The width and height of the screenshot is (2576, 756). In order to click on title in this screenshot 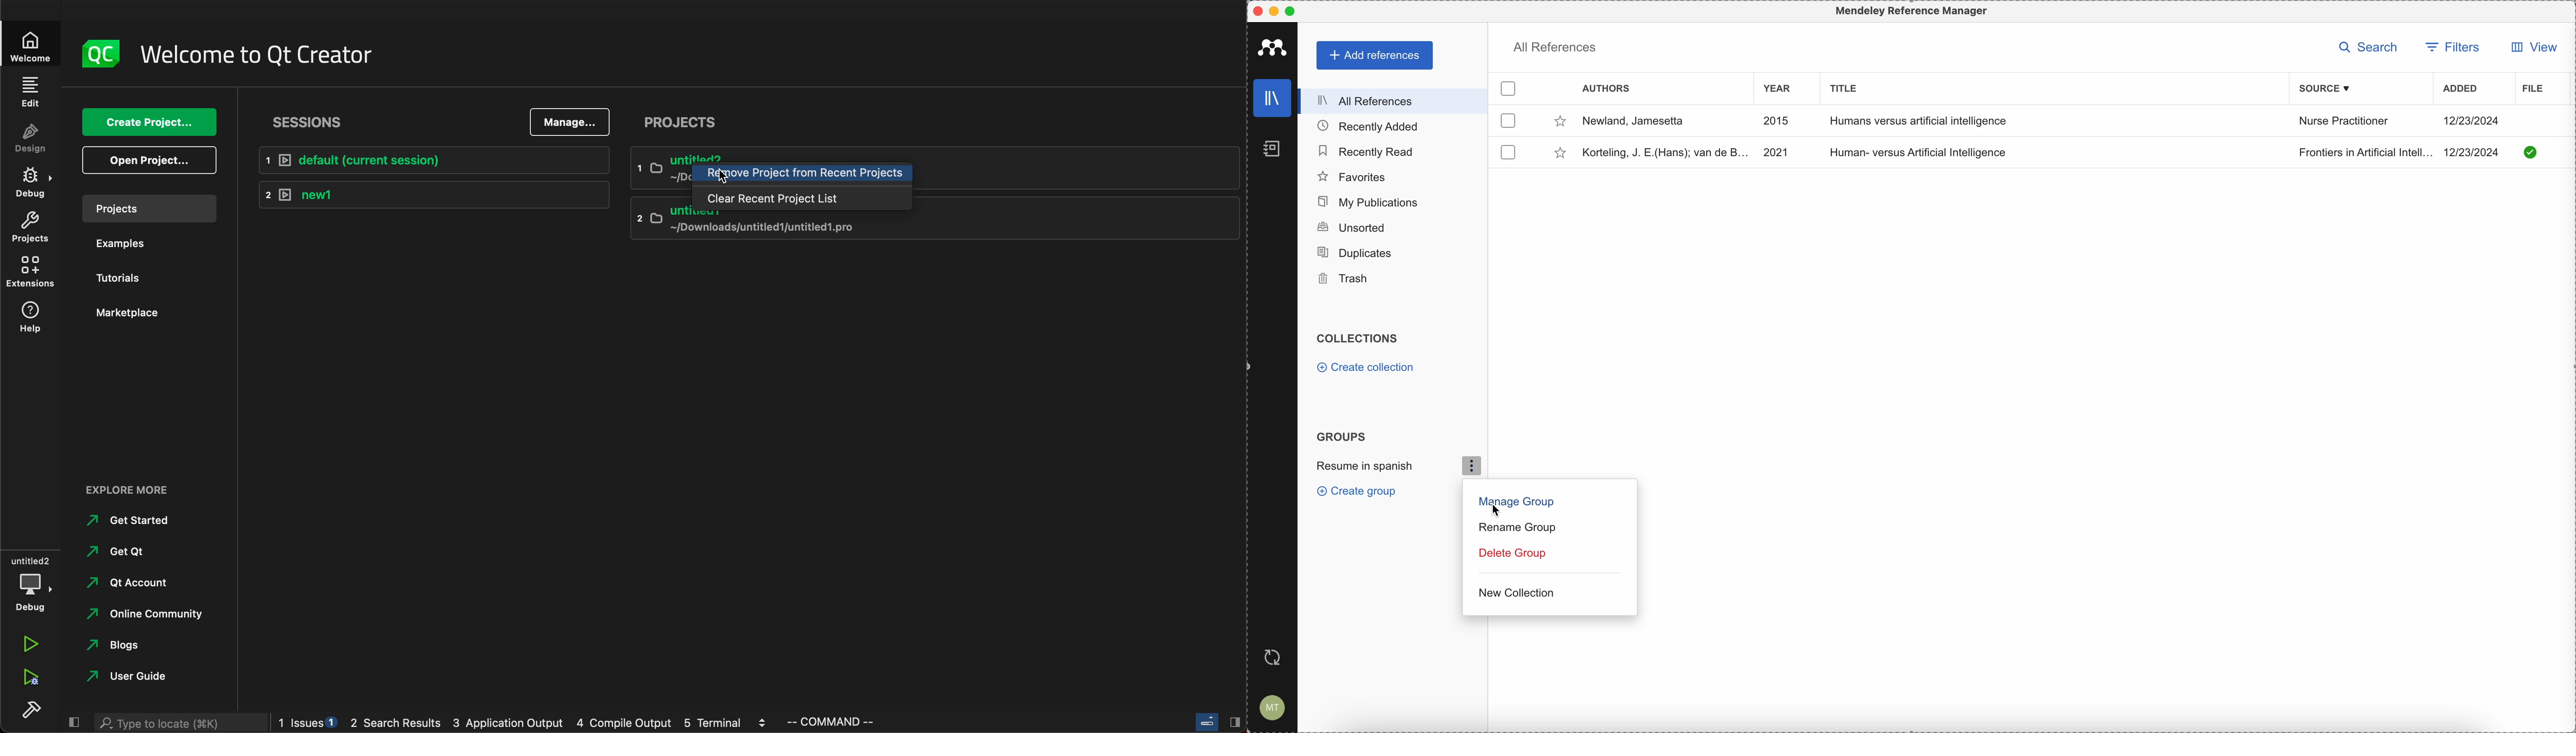, I will do `click(1844, 87)`.